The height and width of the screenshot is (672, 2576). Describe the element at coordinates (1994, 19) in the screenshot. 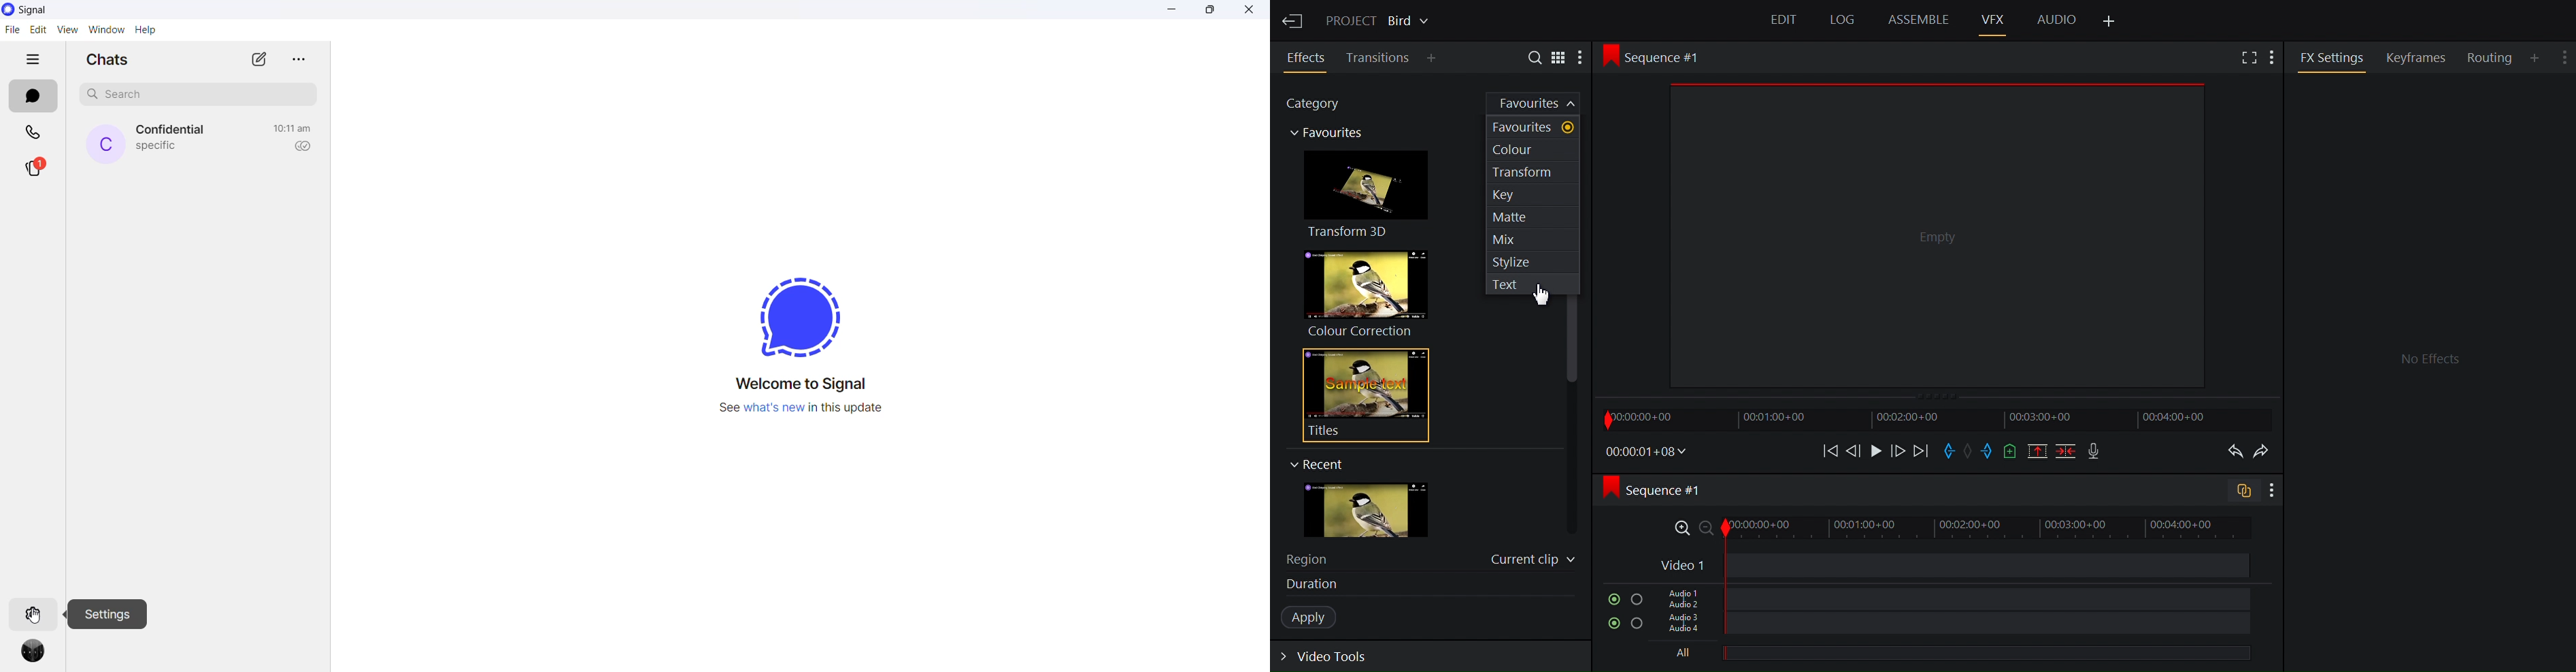

I see `VFX` at that location.